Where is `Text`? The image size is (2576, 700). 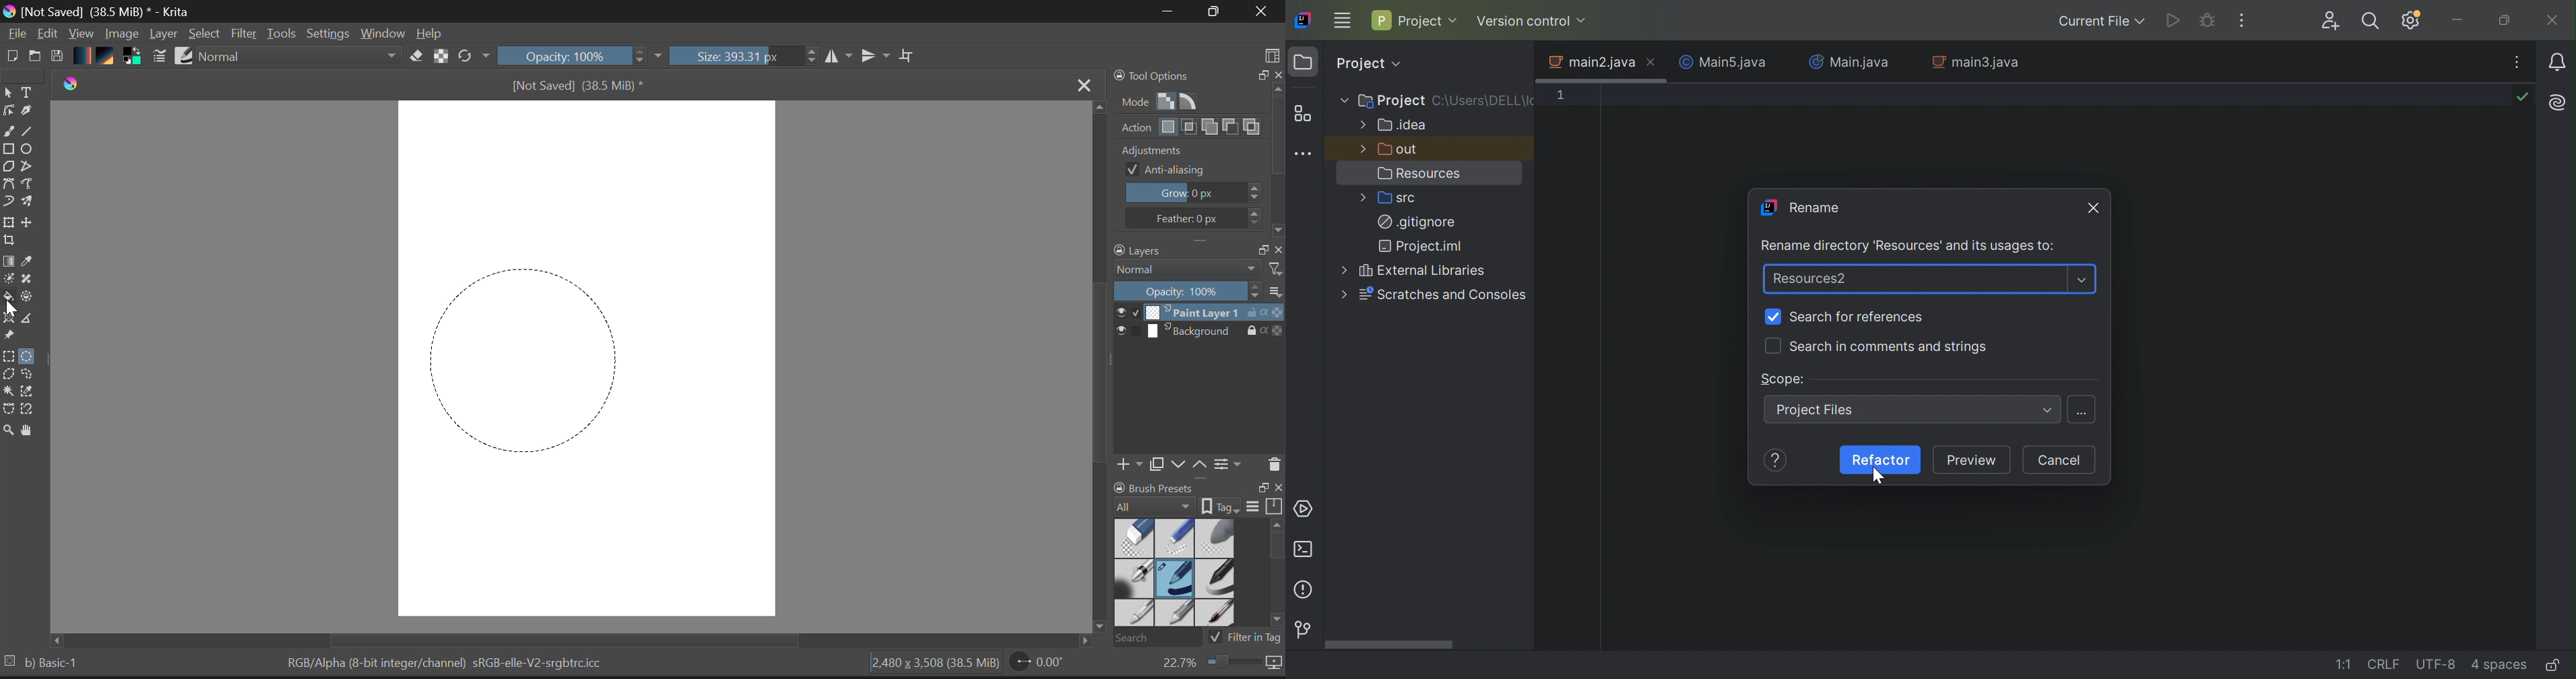 Text is located at coordinates (27, 92).